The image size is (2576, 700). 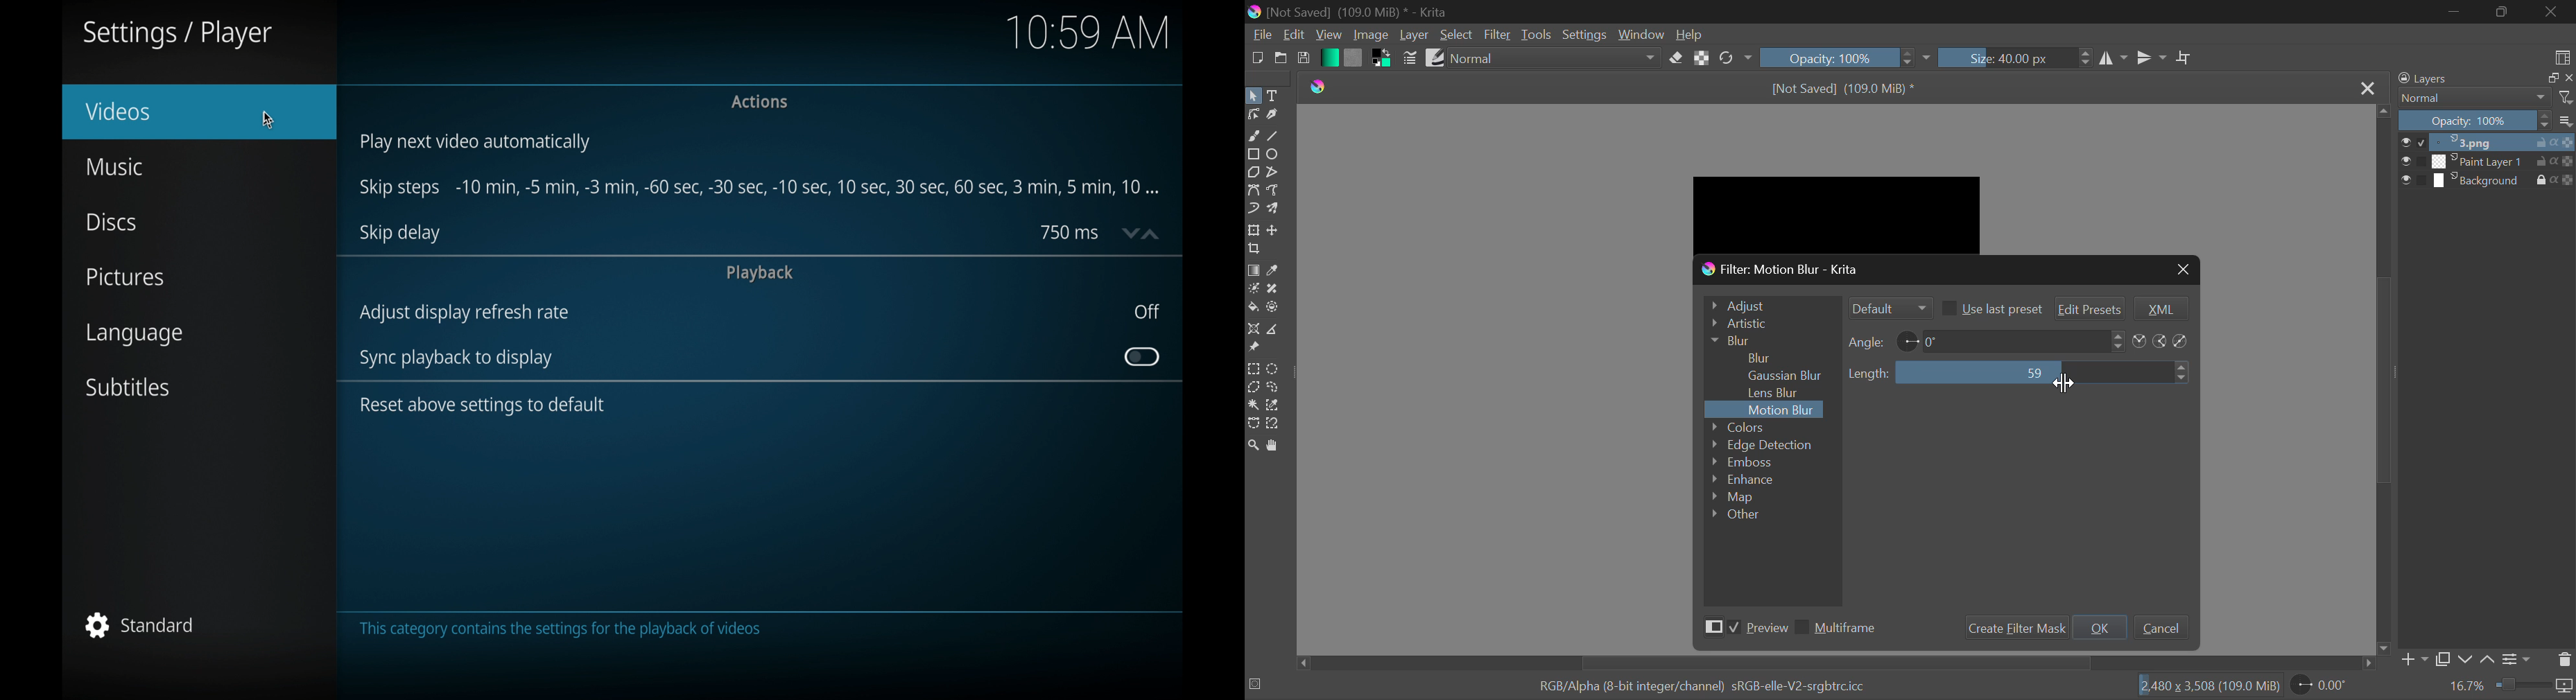 What do you see at coordinates (1757, 426) in the screenshot?
I see `Colors` at bounding box center [1757, 426].